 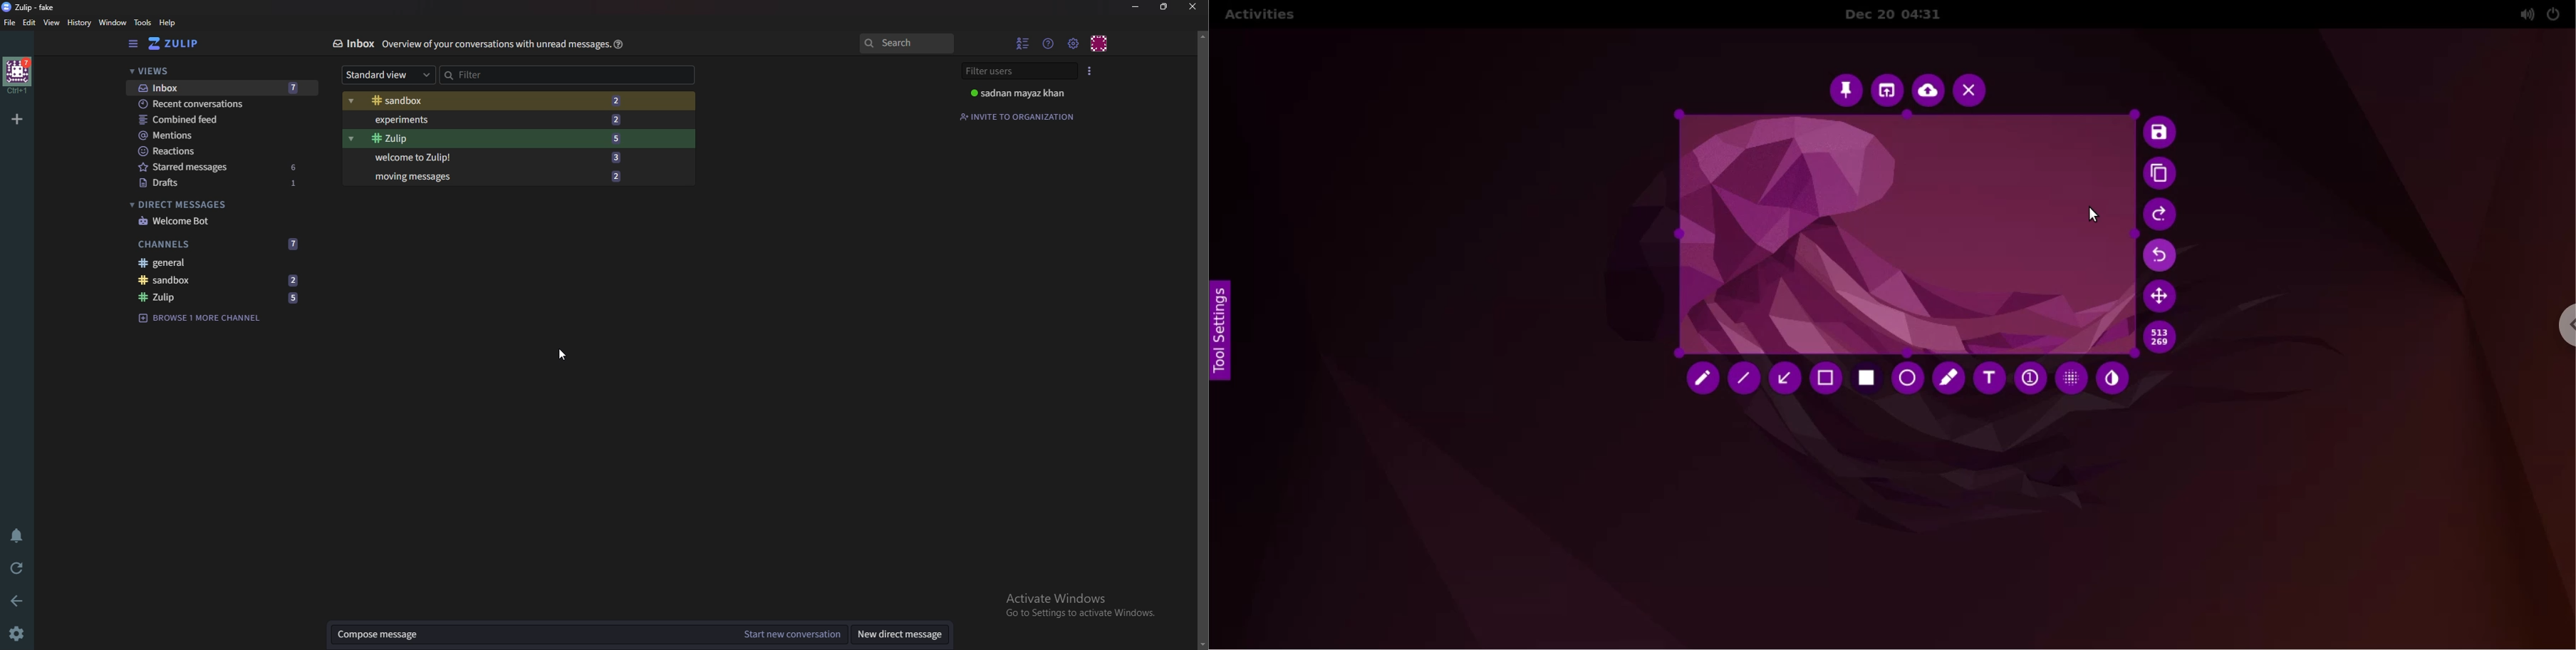 I want to click on Welcome to Zulip 3, so click(x=493, y=158).